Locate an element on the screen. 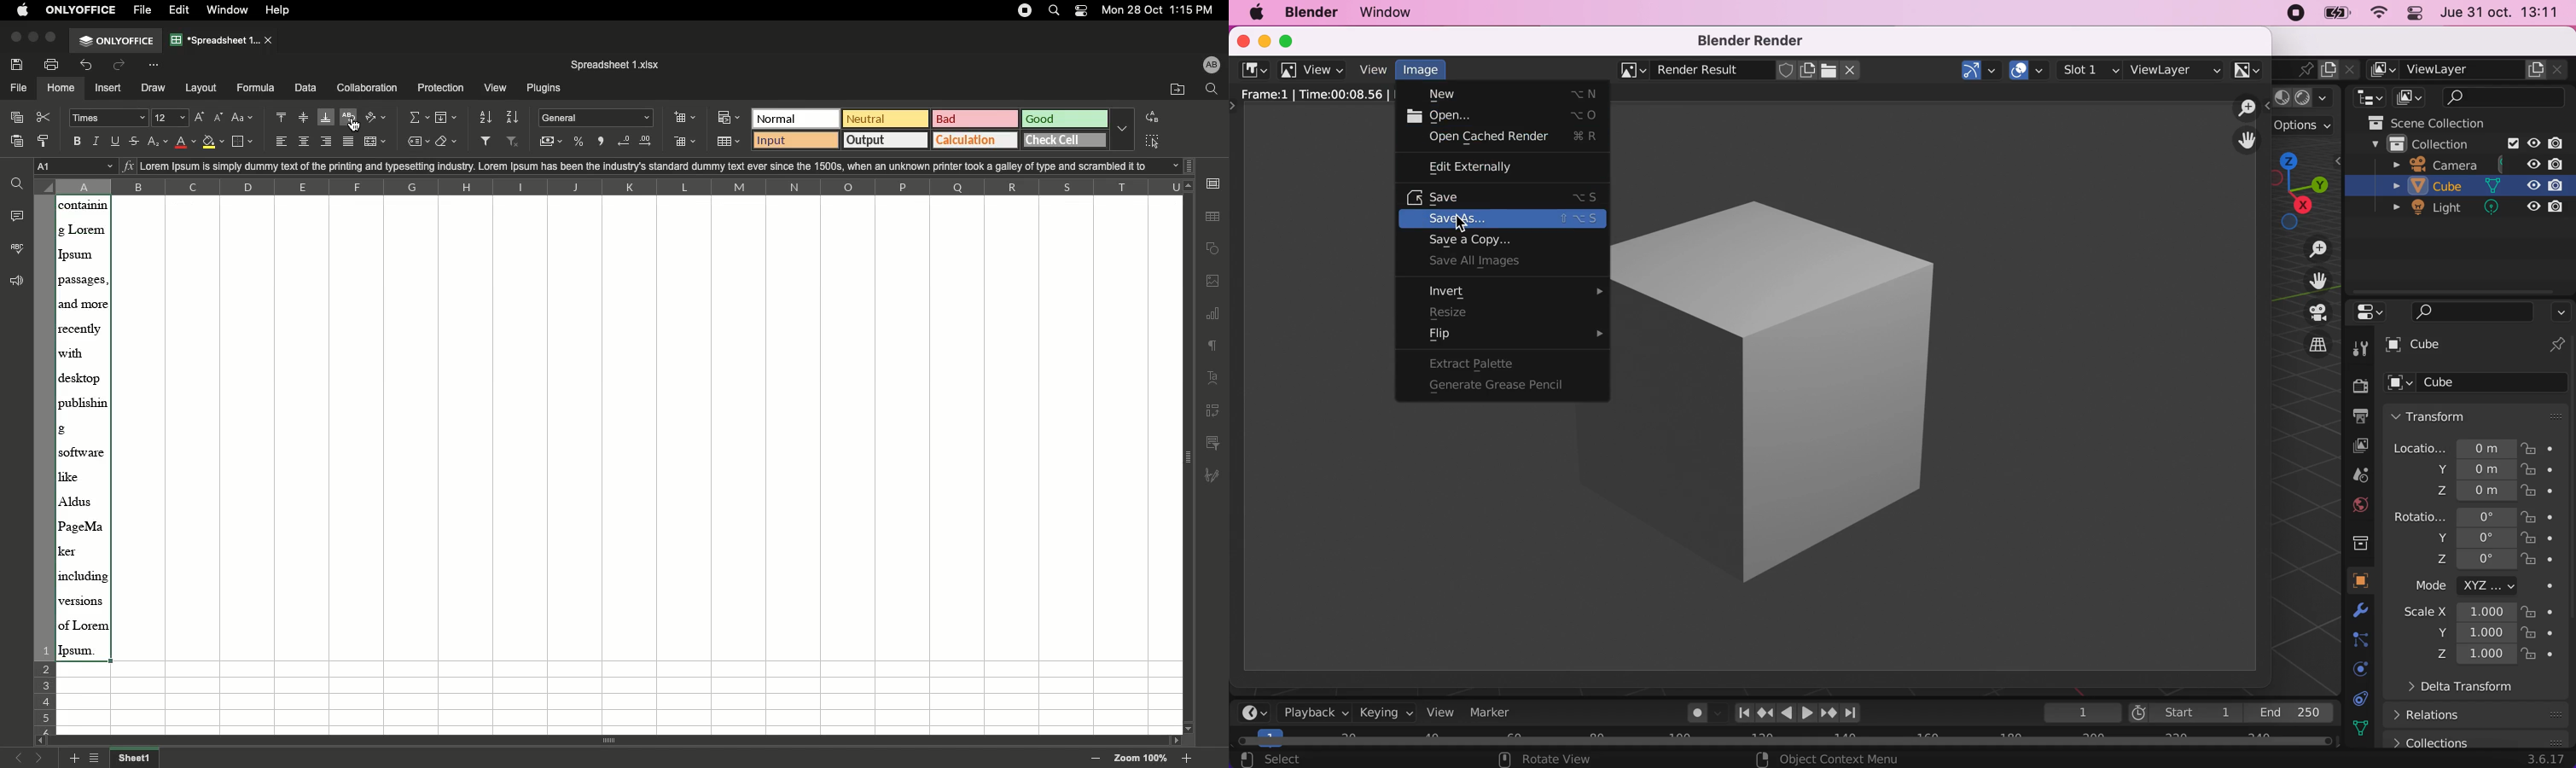 Image resolution: width=2576 pixels, height=784 pixels. scene is located at coordinates (2360, 476).